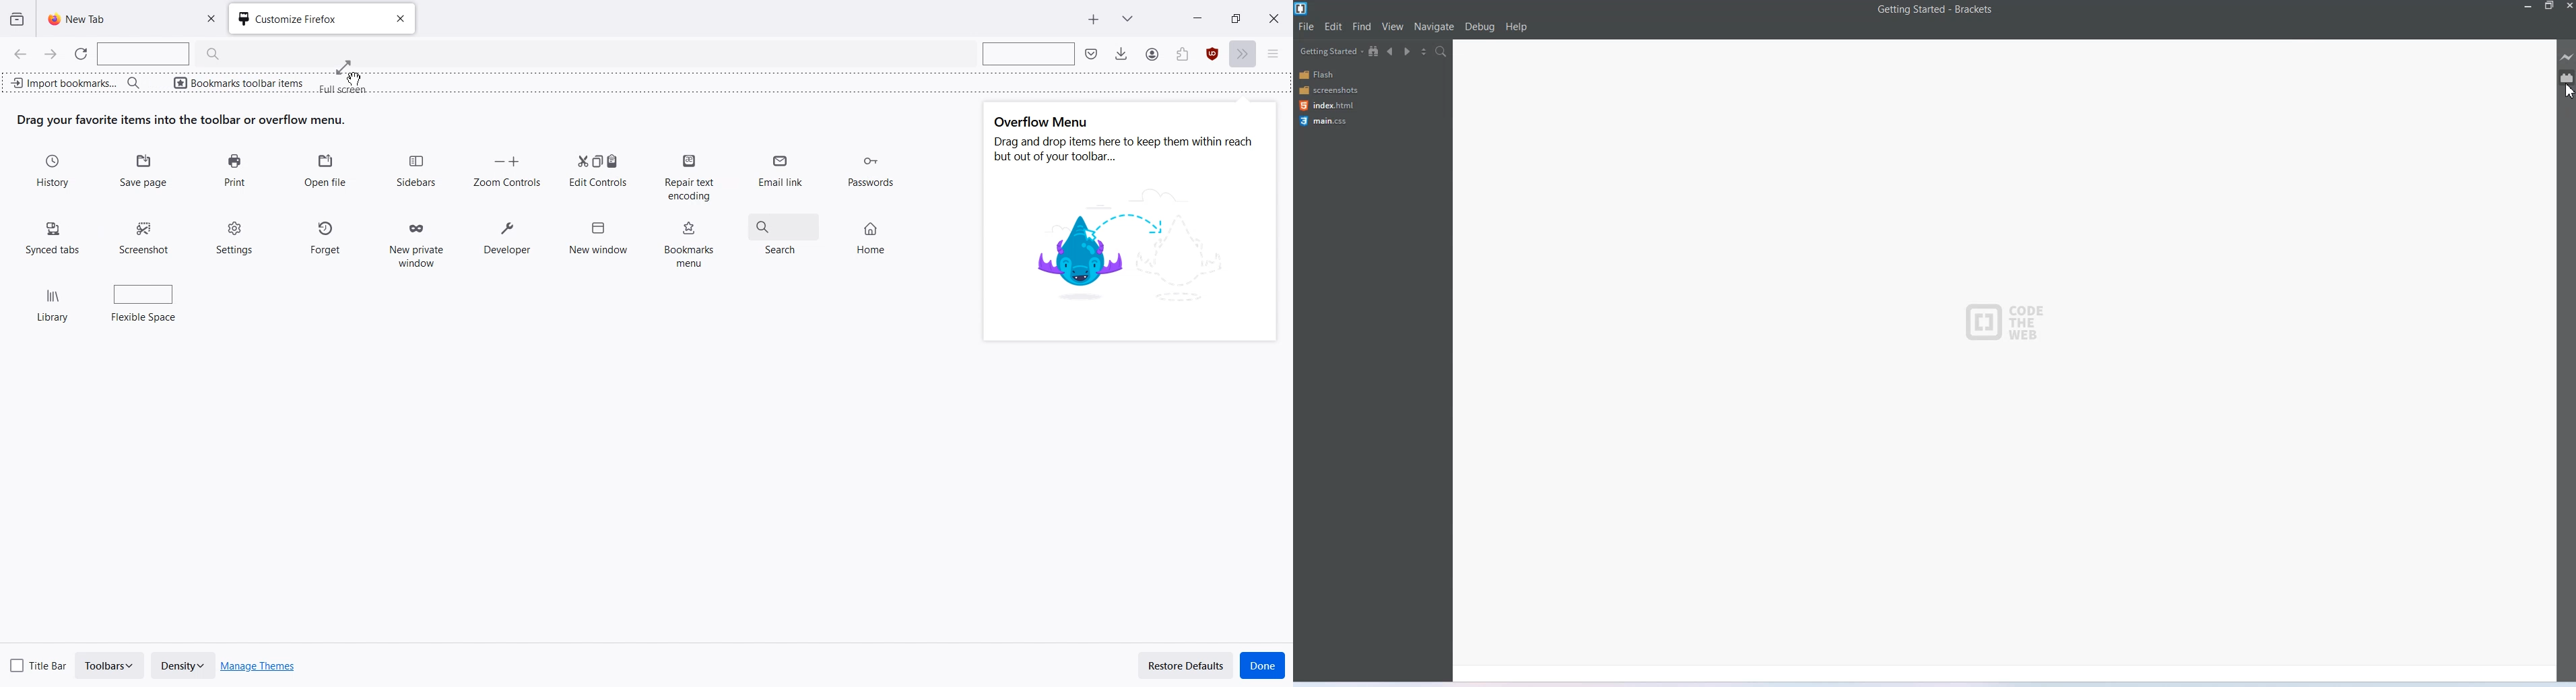 The height and width of the screenshot is (700, 2576). I want to click on Extensions, so click(1213, 55).